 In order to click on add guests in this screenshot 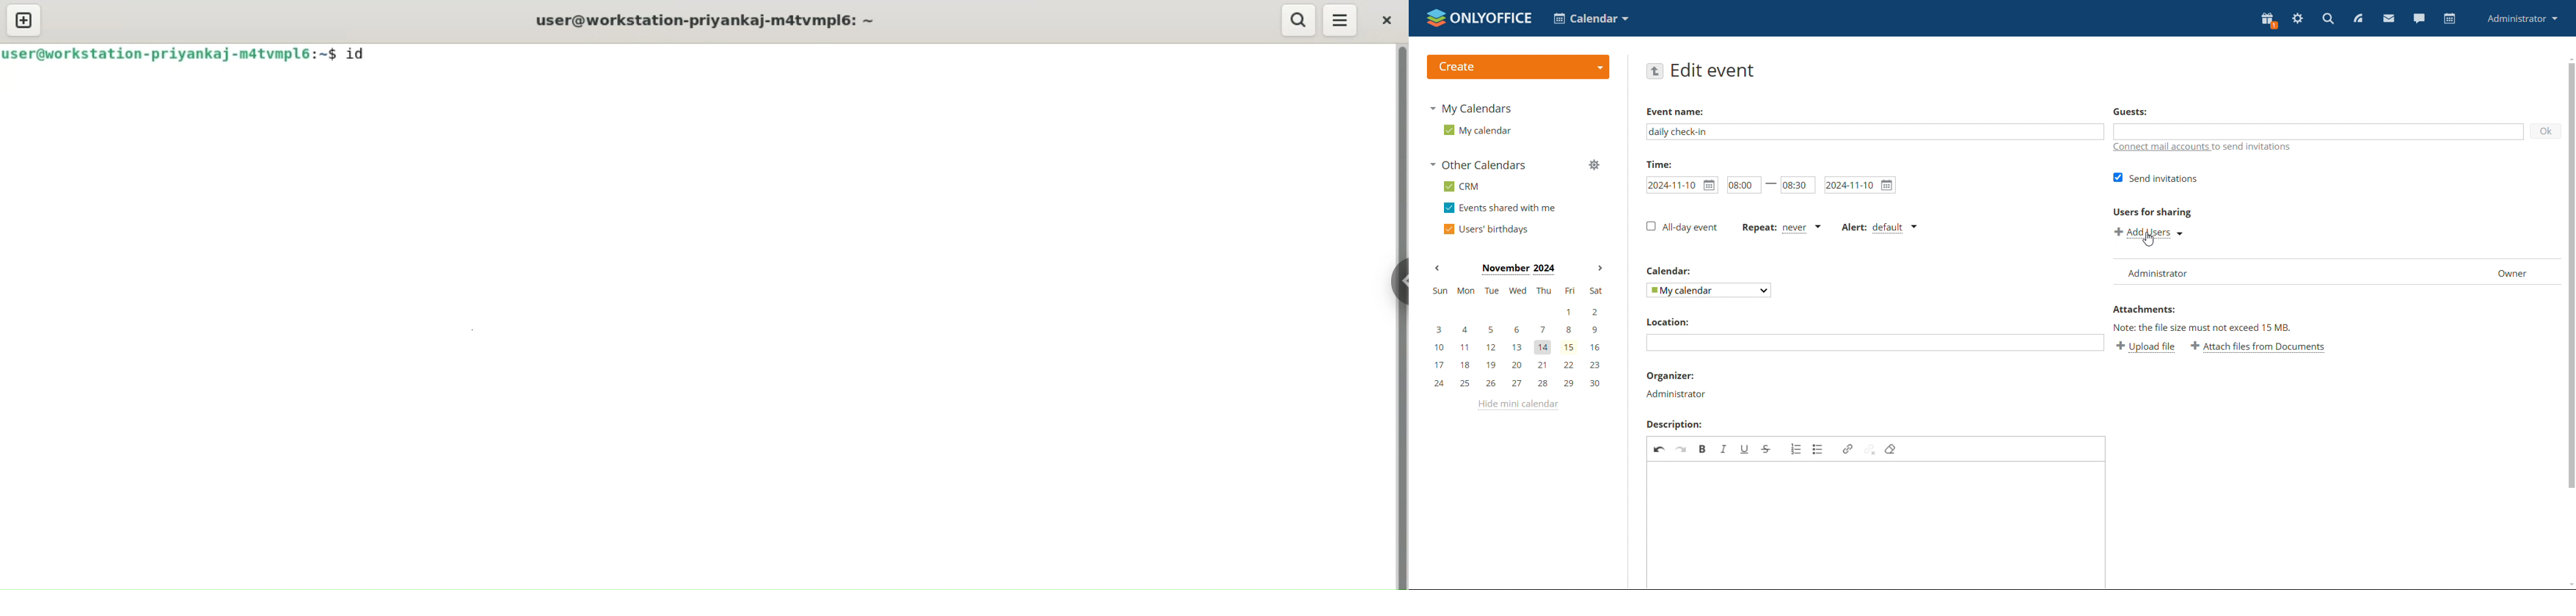, I will do `click(2318, 131)`.